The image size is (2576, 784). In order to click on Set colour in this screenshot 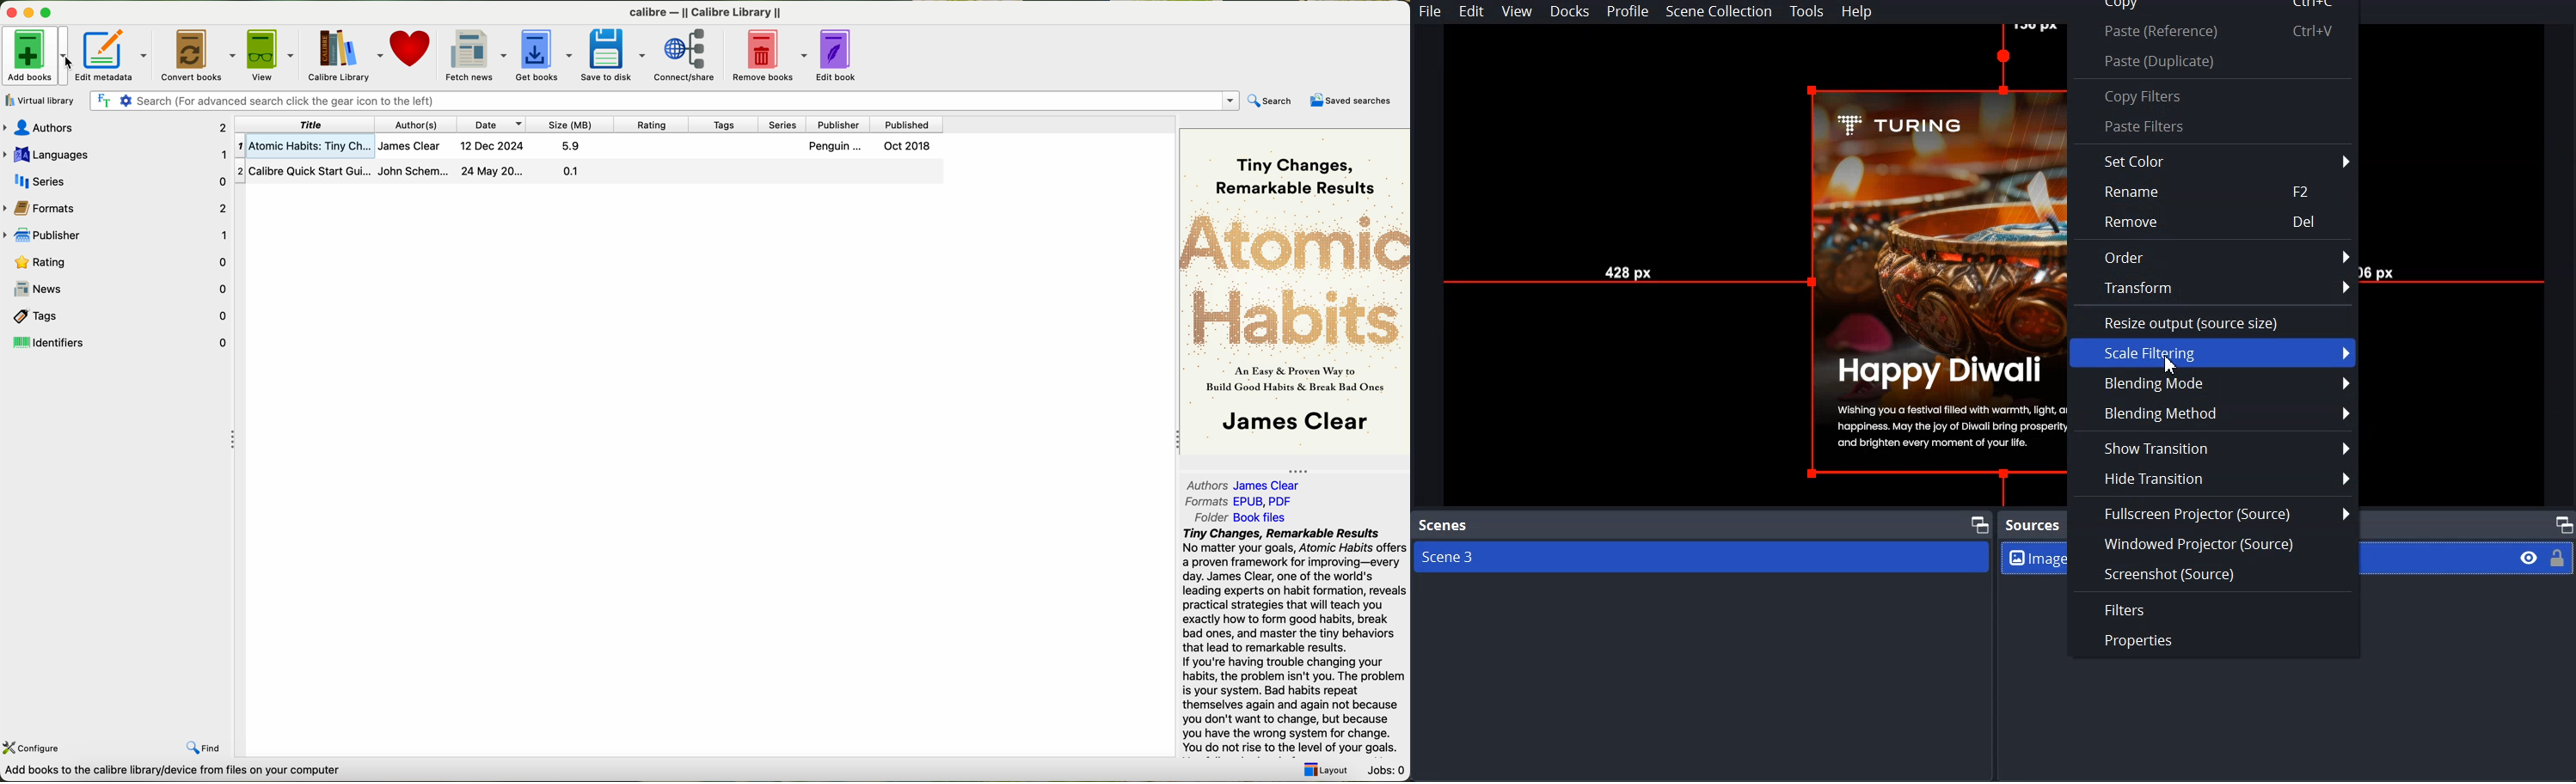, I will do `click(2213, 160)`.